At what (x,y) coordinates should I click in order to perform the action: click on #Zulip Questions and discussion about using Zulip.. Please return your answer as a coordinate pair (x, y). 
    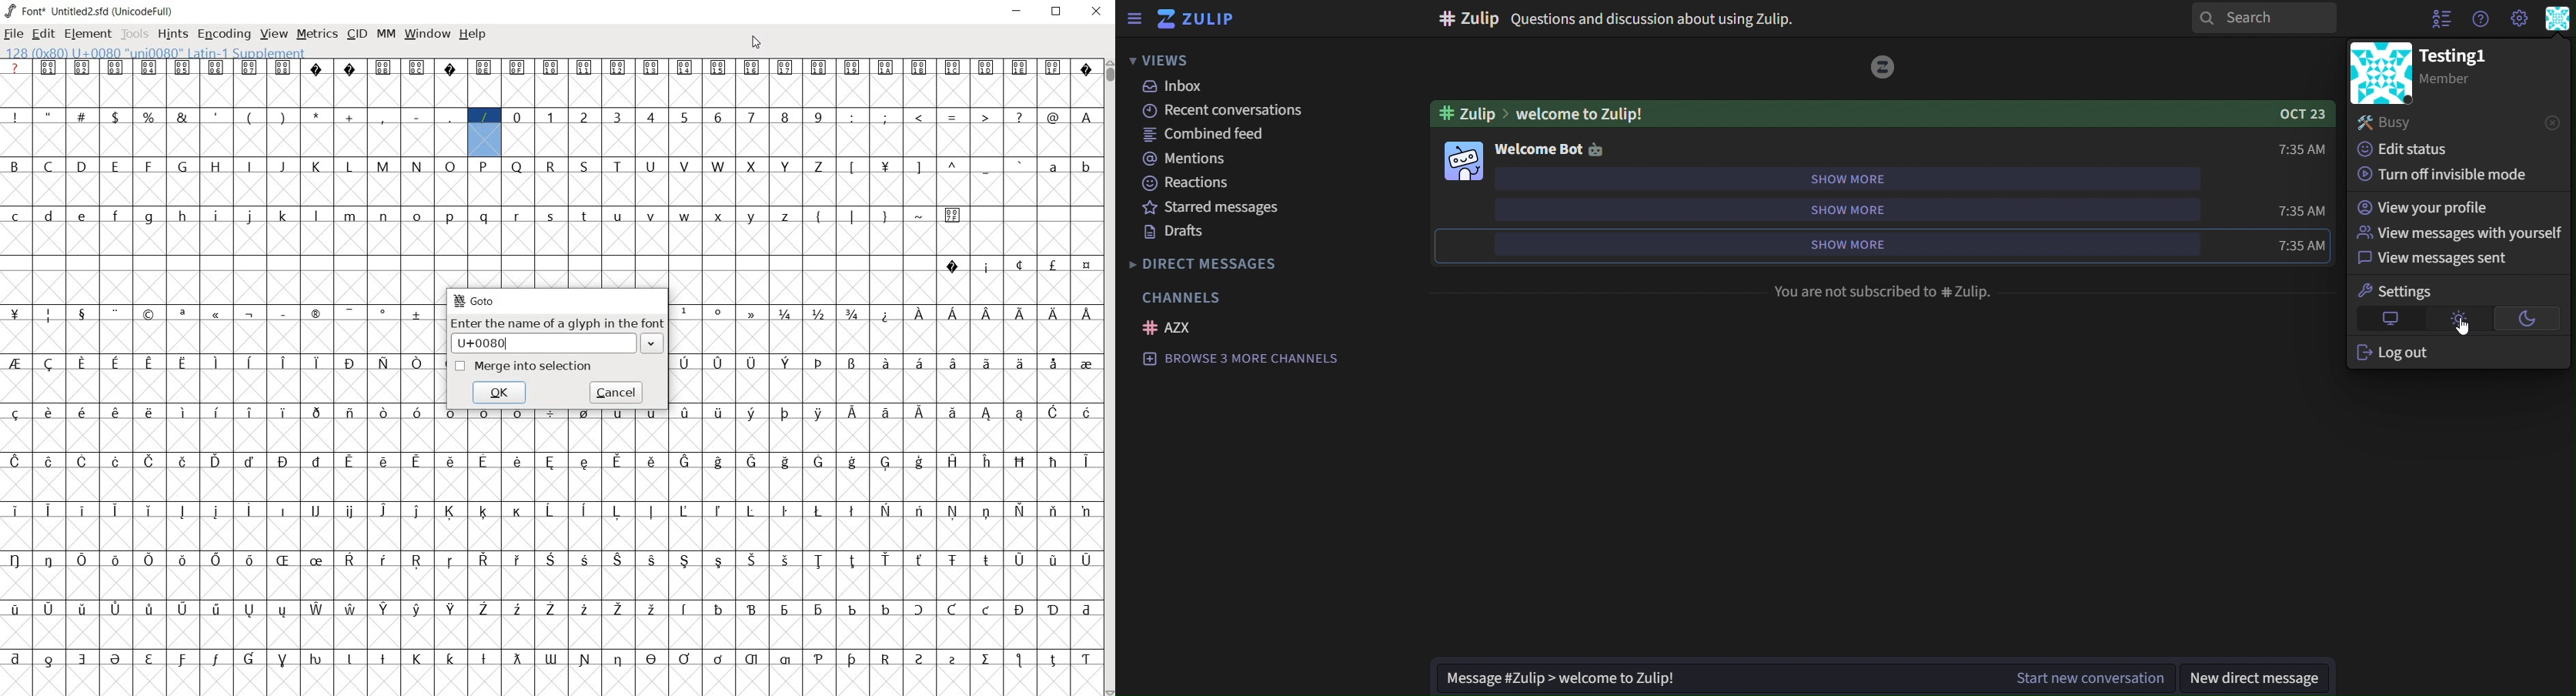
    Looking at the image, I should click on (1622, 19).